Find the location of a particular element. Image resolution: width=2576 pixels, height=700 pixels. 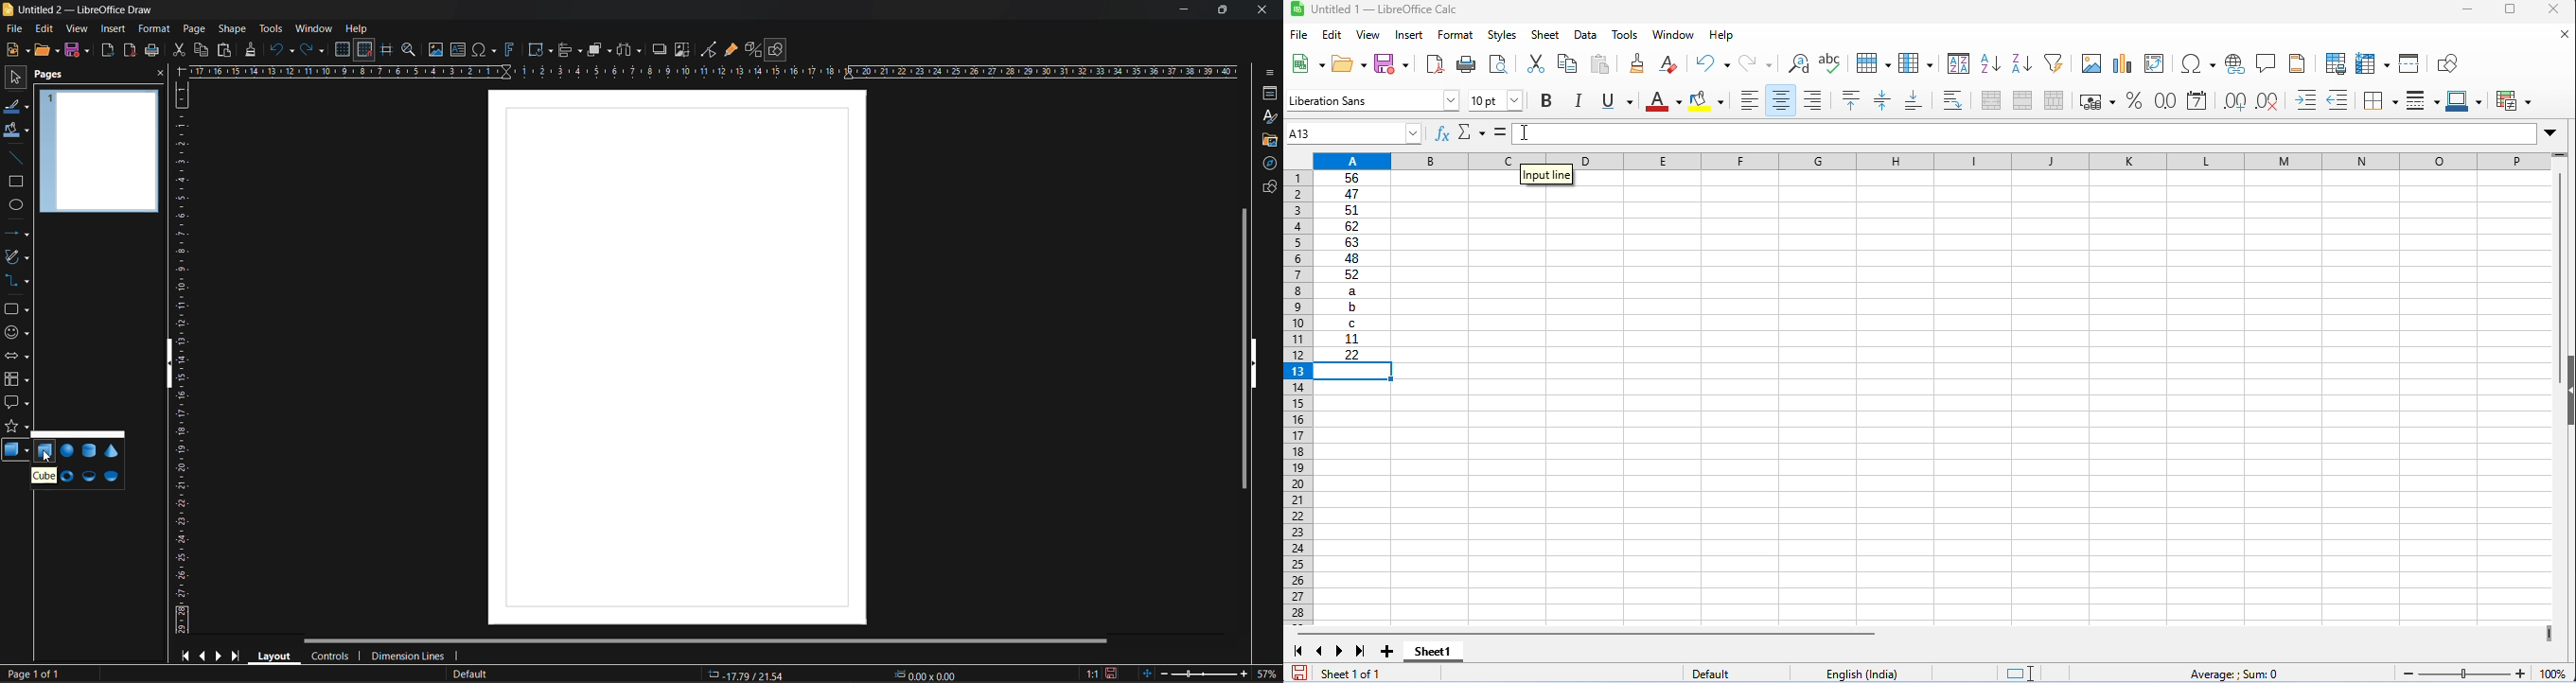

selected cell number is located at coordinates (1345, 133).